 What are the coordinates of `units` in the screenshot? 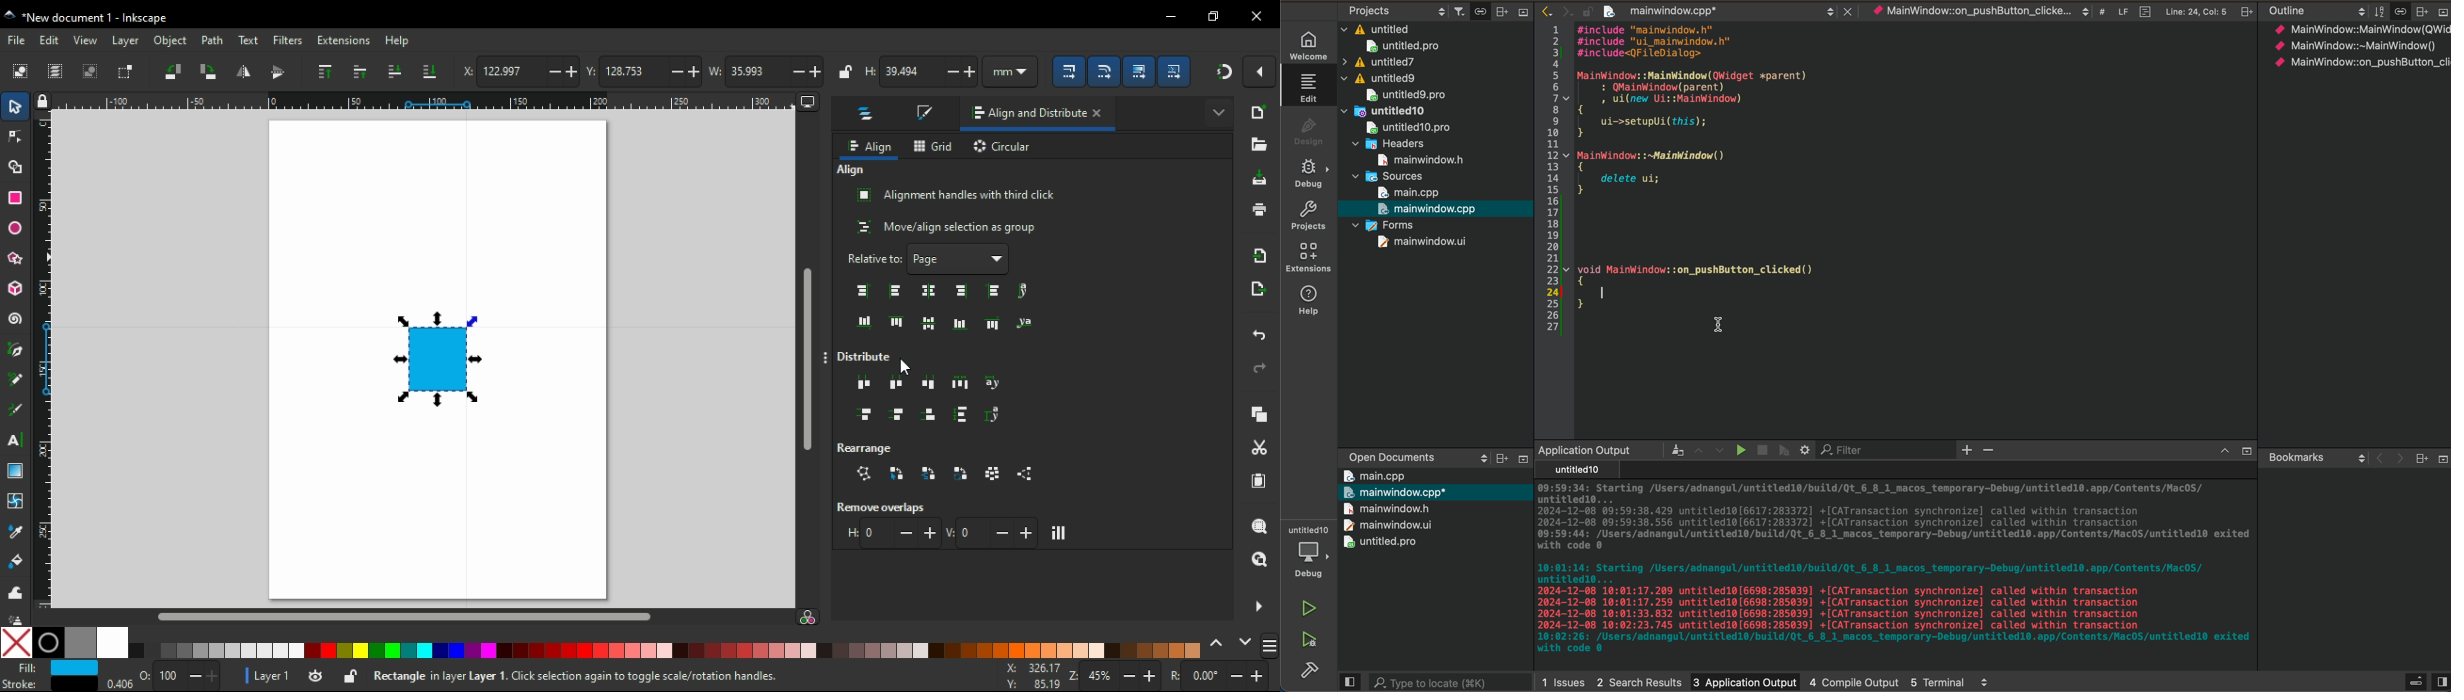 It's located at (1017, 71).